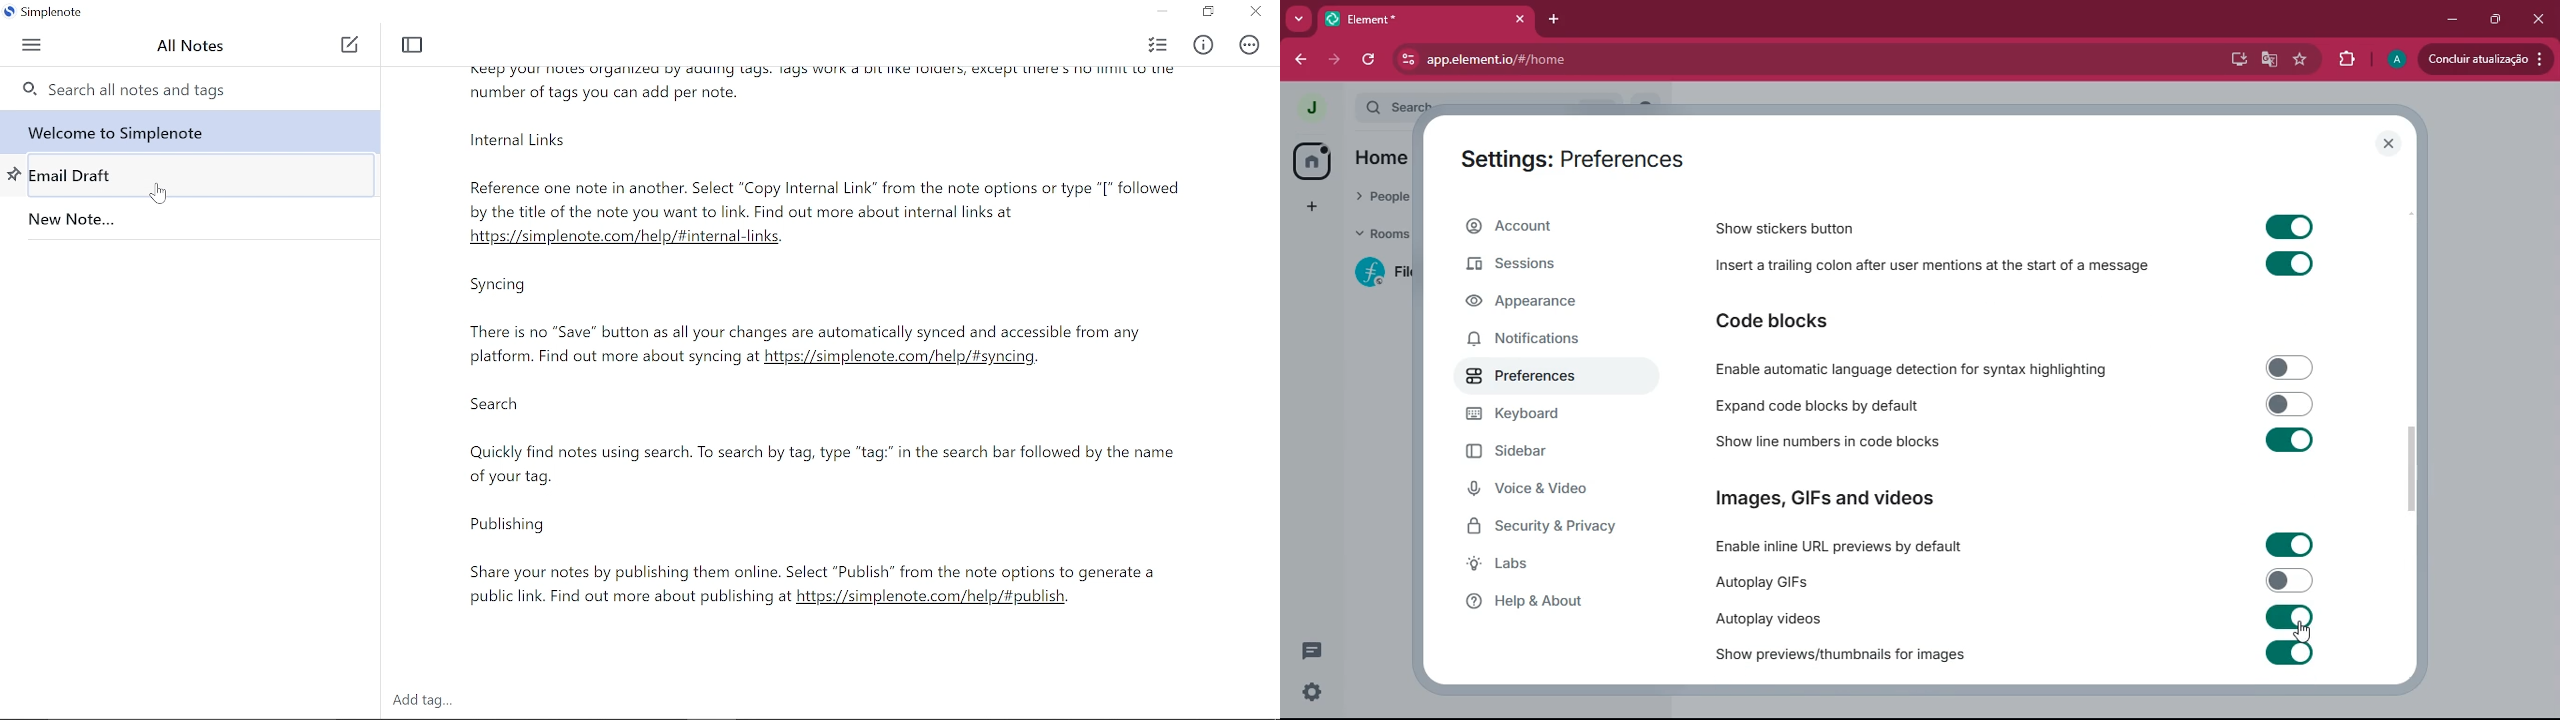 The image size is (2576, 728). I want to click on search bar, so click(1395, 106).